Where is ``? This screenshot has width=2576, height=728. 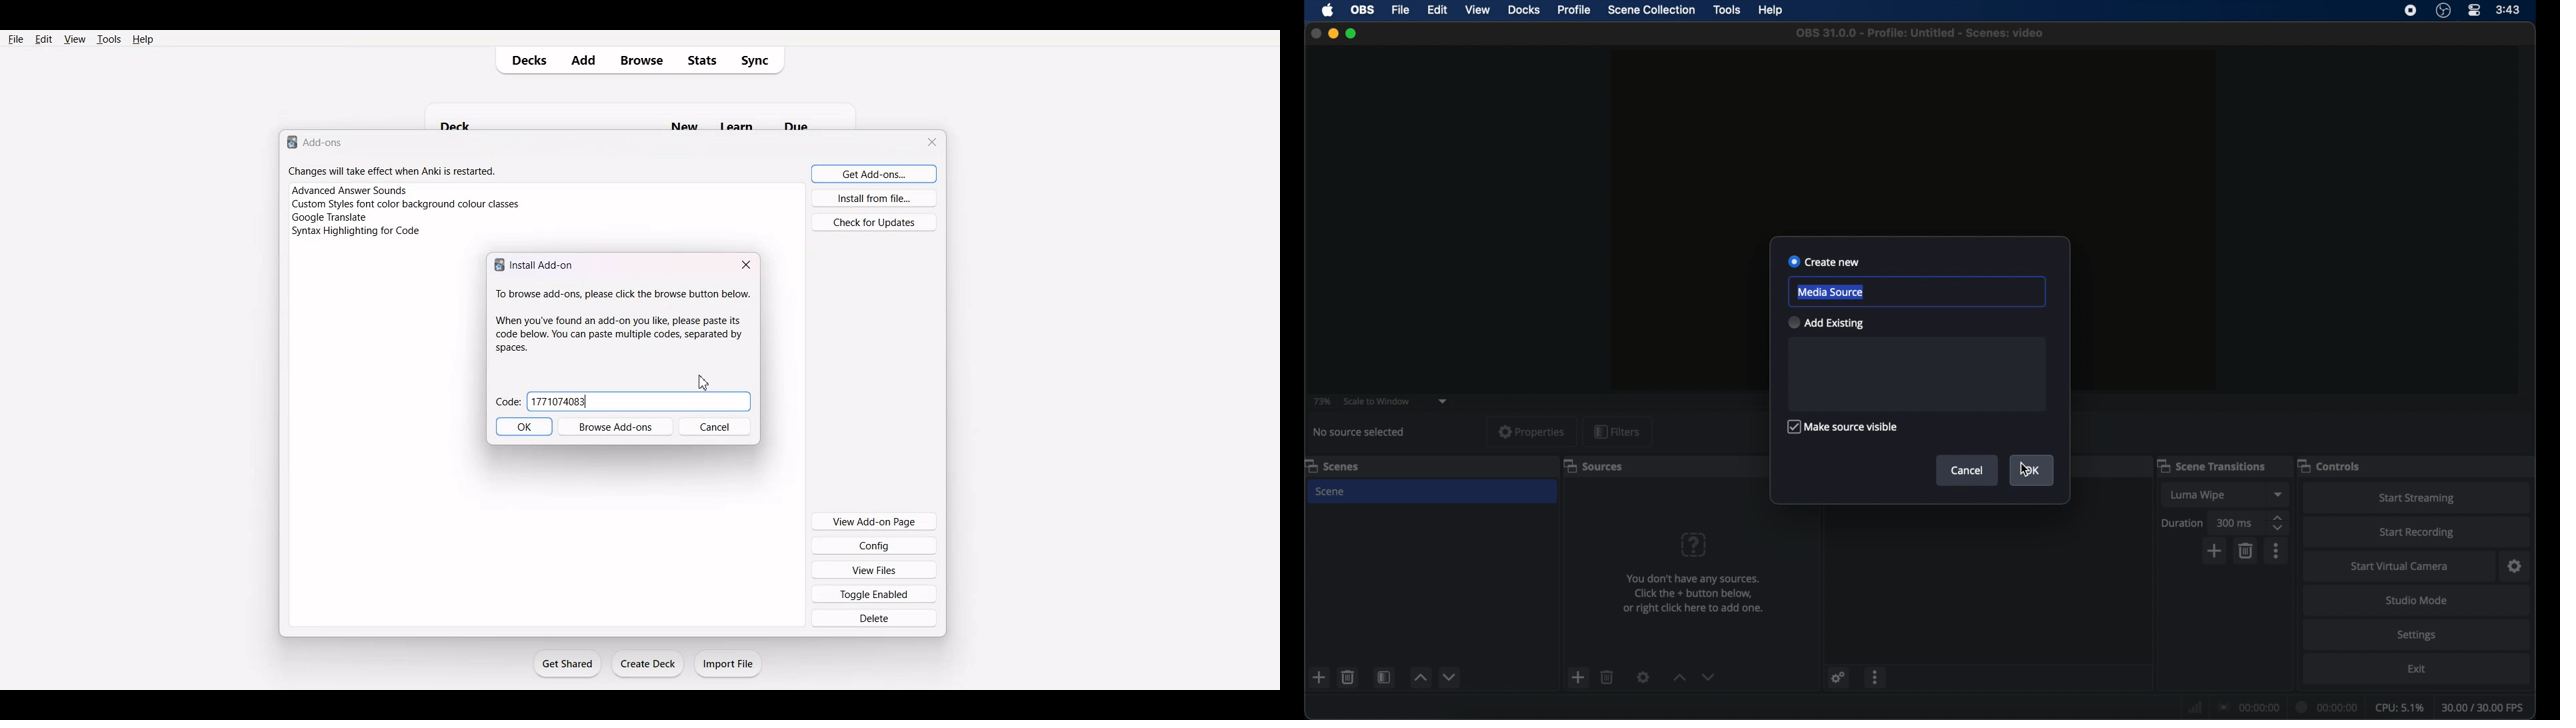  is located at coordinates (808, 115).